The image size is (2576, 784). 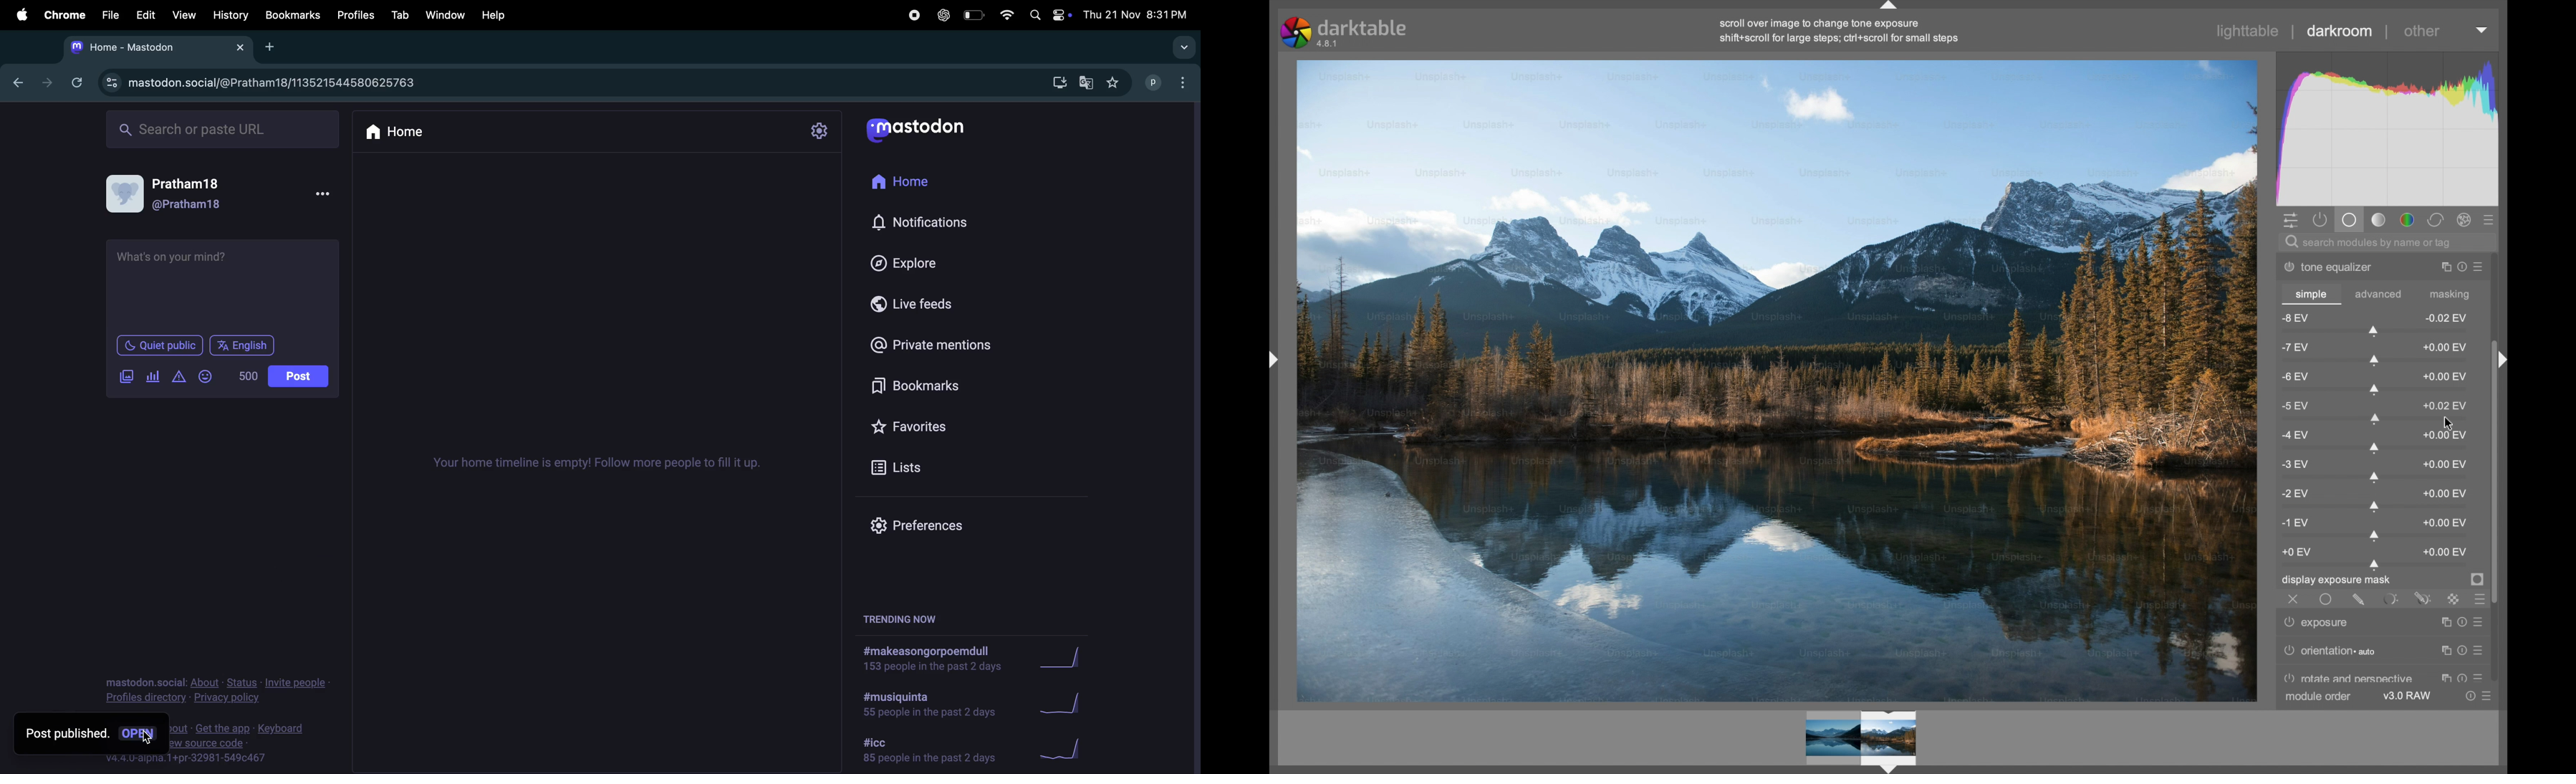 I want to click on search tabs, so click(x=1183, y=47).